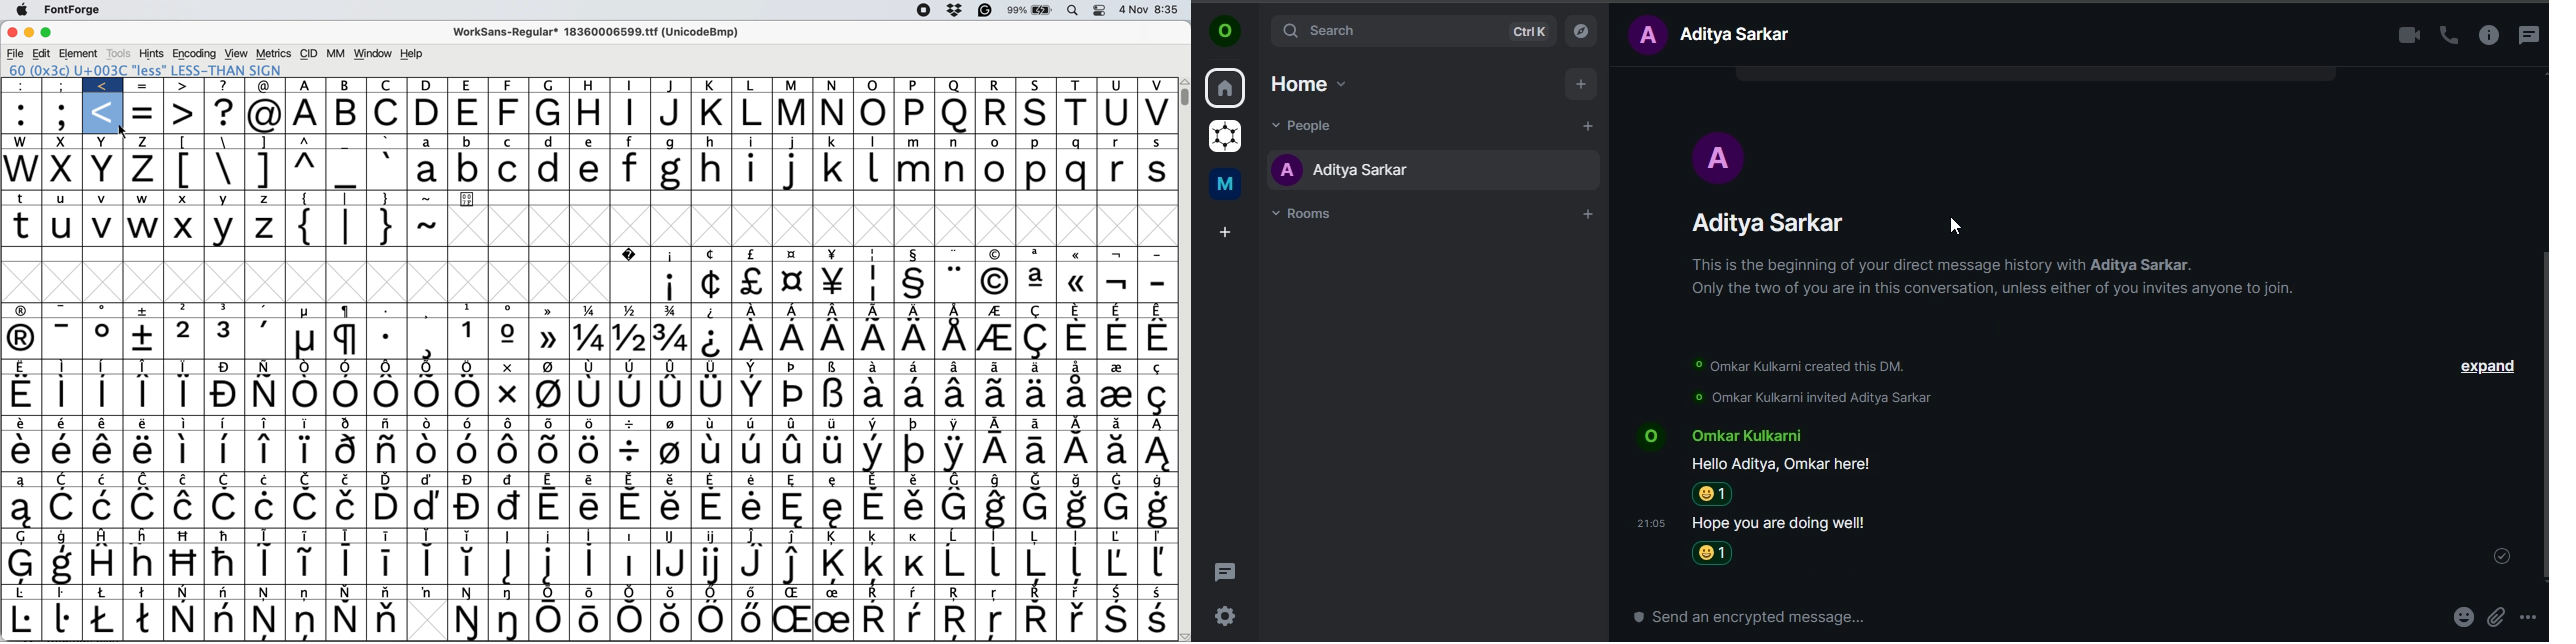 The width and height of the screenshot is (2576, 644). I want to click on fontforge, so click(71, 10).